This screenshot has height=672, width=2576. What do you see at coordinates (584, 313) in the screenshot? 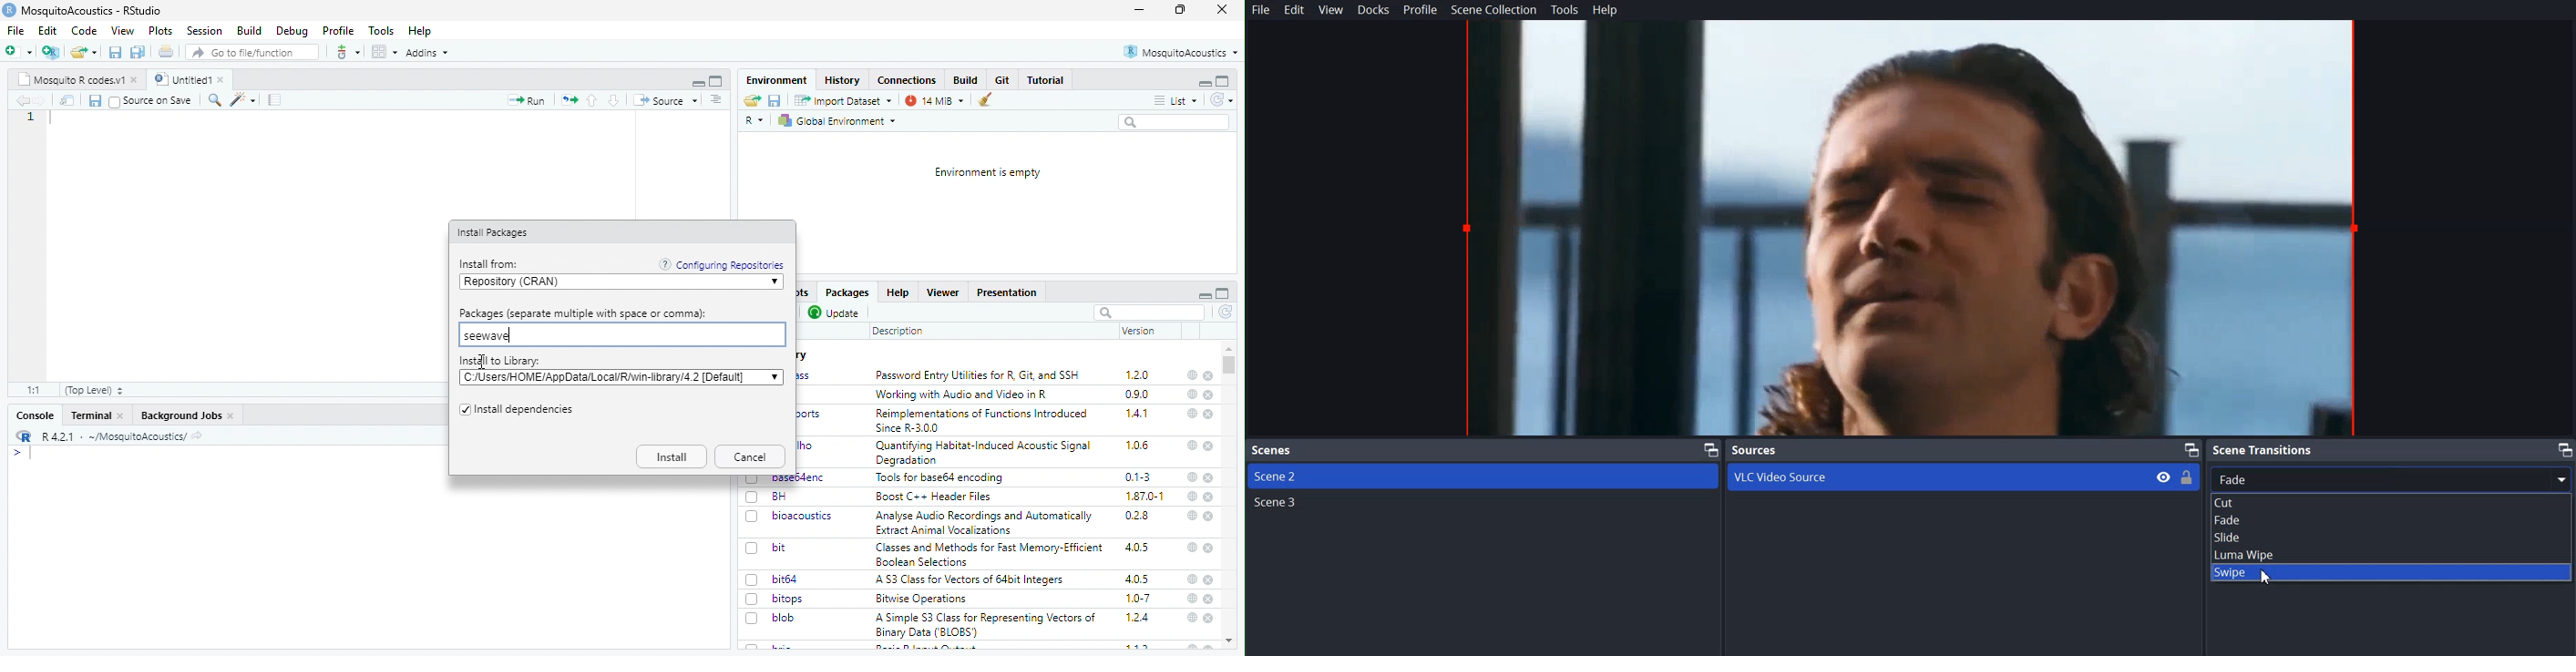
I see `Packages (separate multiple with space or comma):` at bounding box center [584, 313].